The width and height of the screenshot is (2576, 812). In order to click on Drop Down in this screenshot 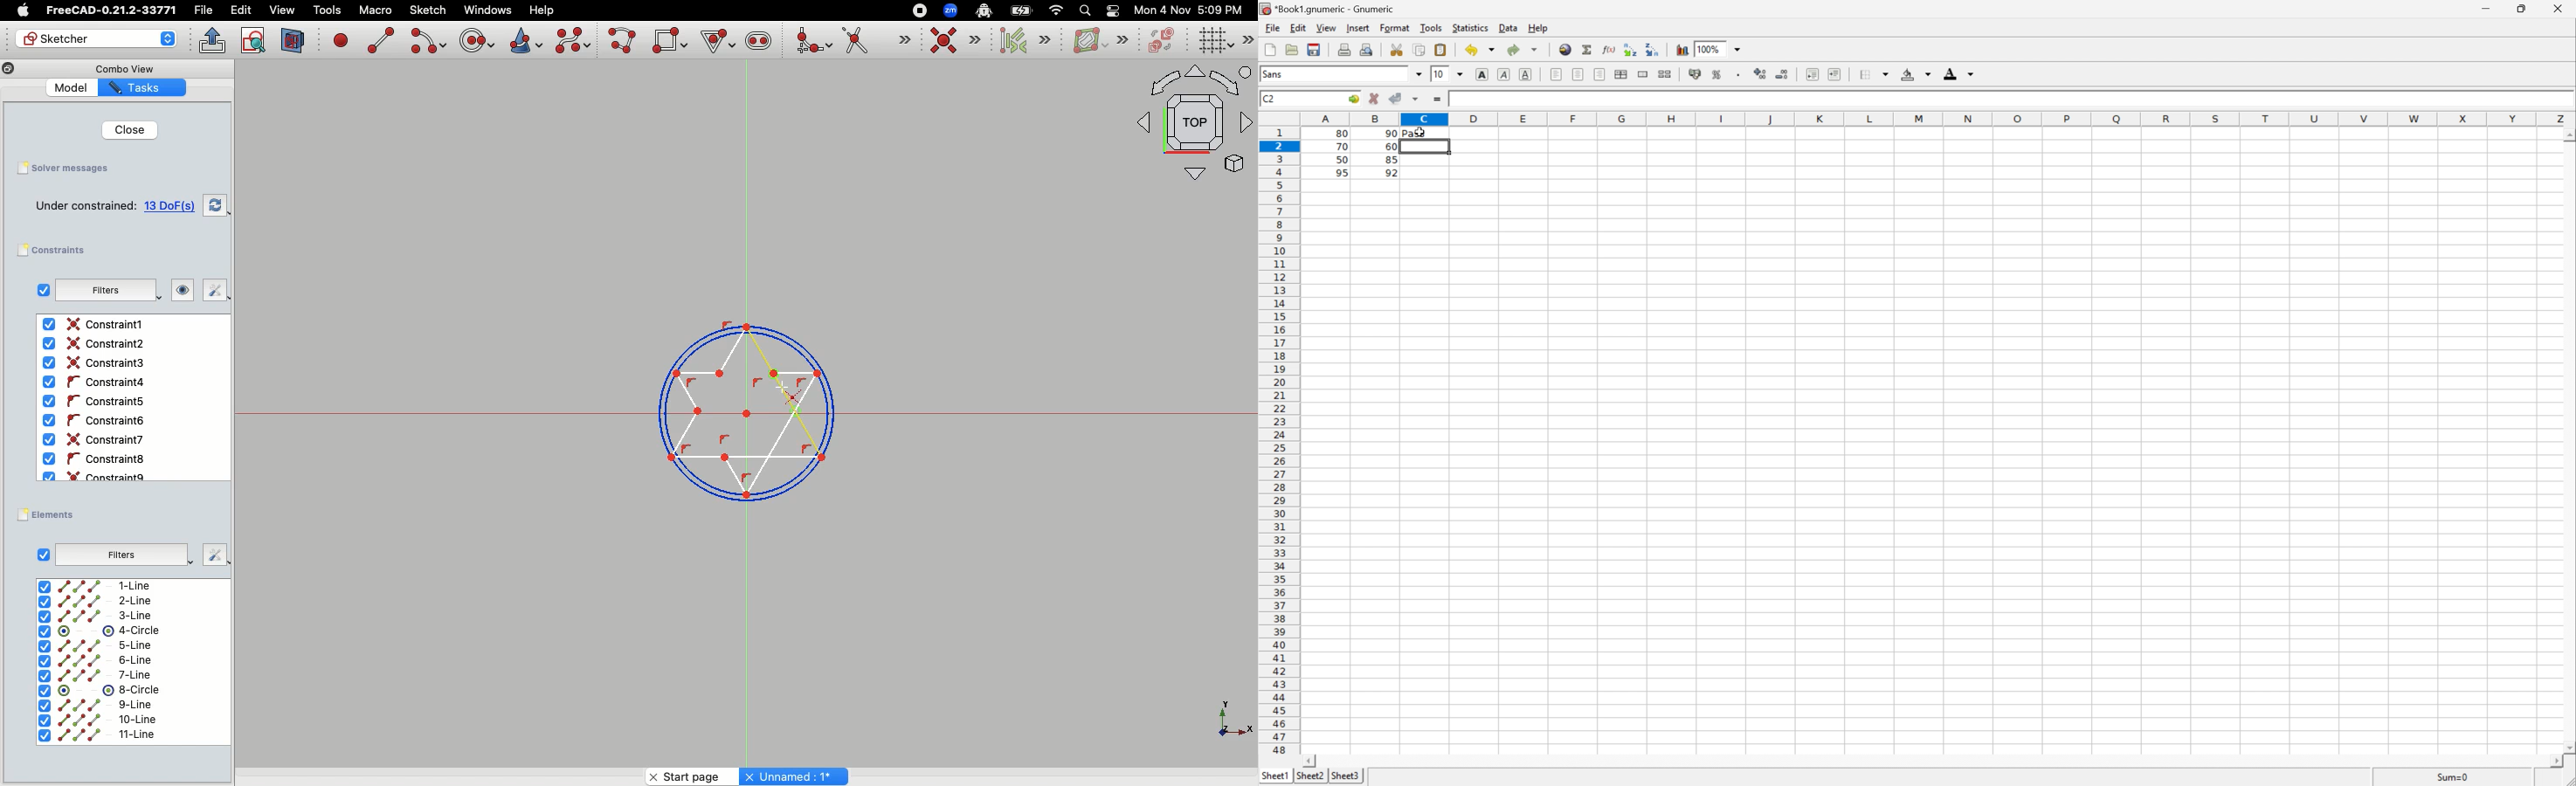, I will do `click(1420, 75)`.